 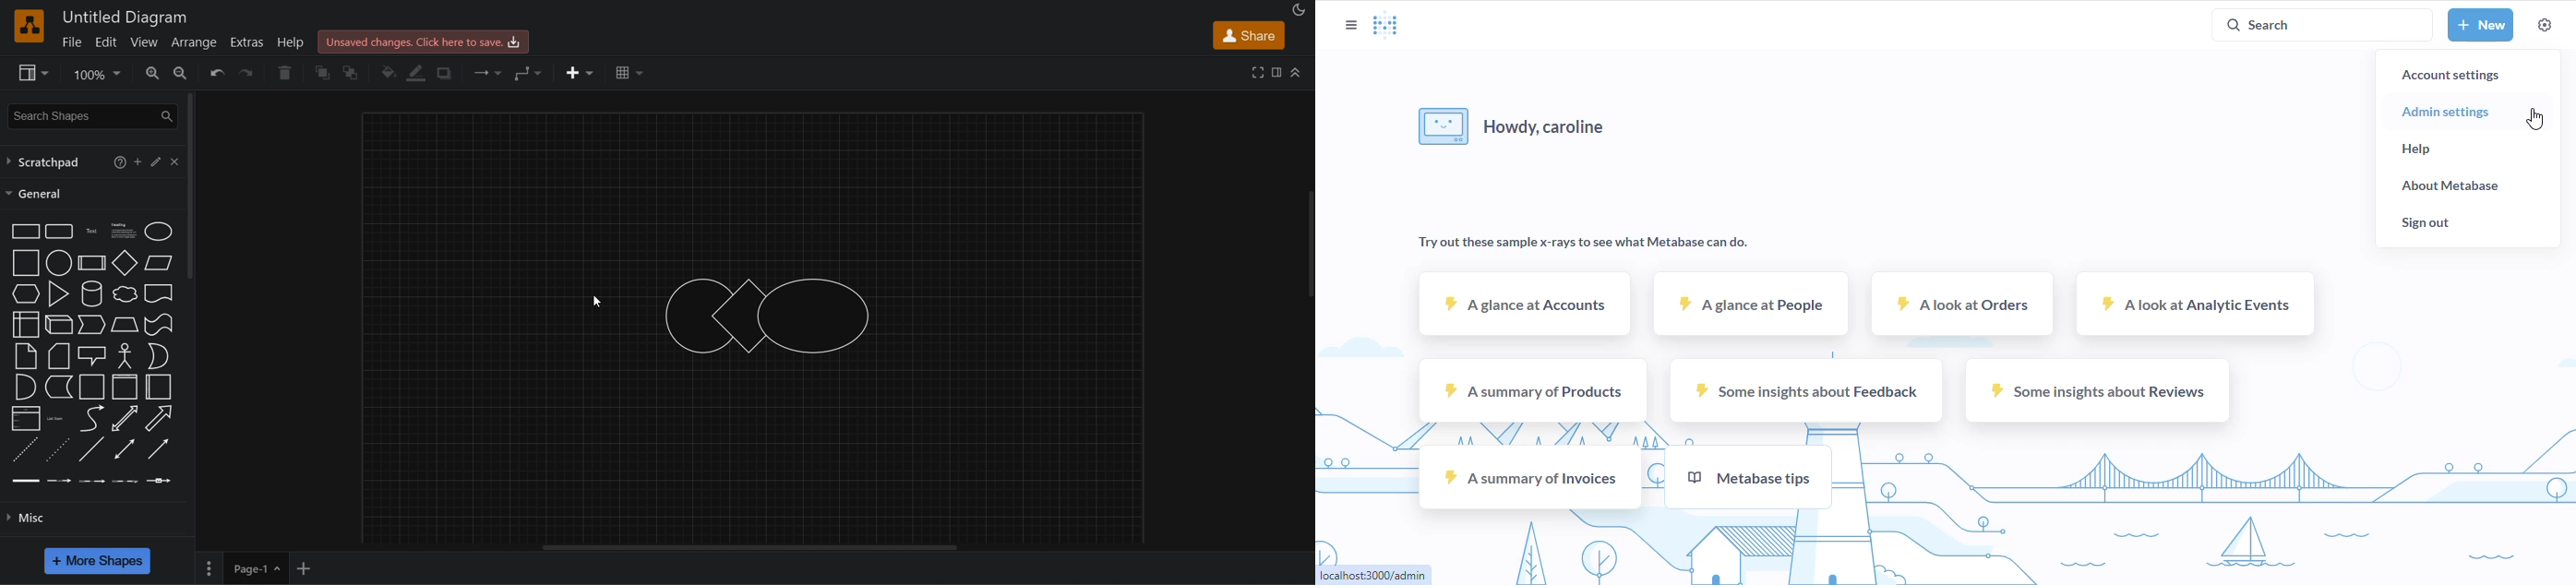 I want to click on Horizontal container, so click(x=159, y=388).